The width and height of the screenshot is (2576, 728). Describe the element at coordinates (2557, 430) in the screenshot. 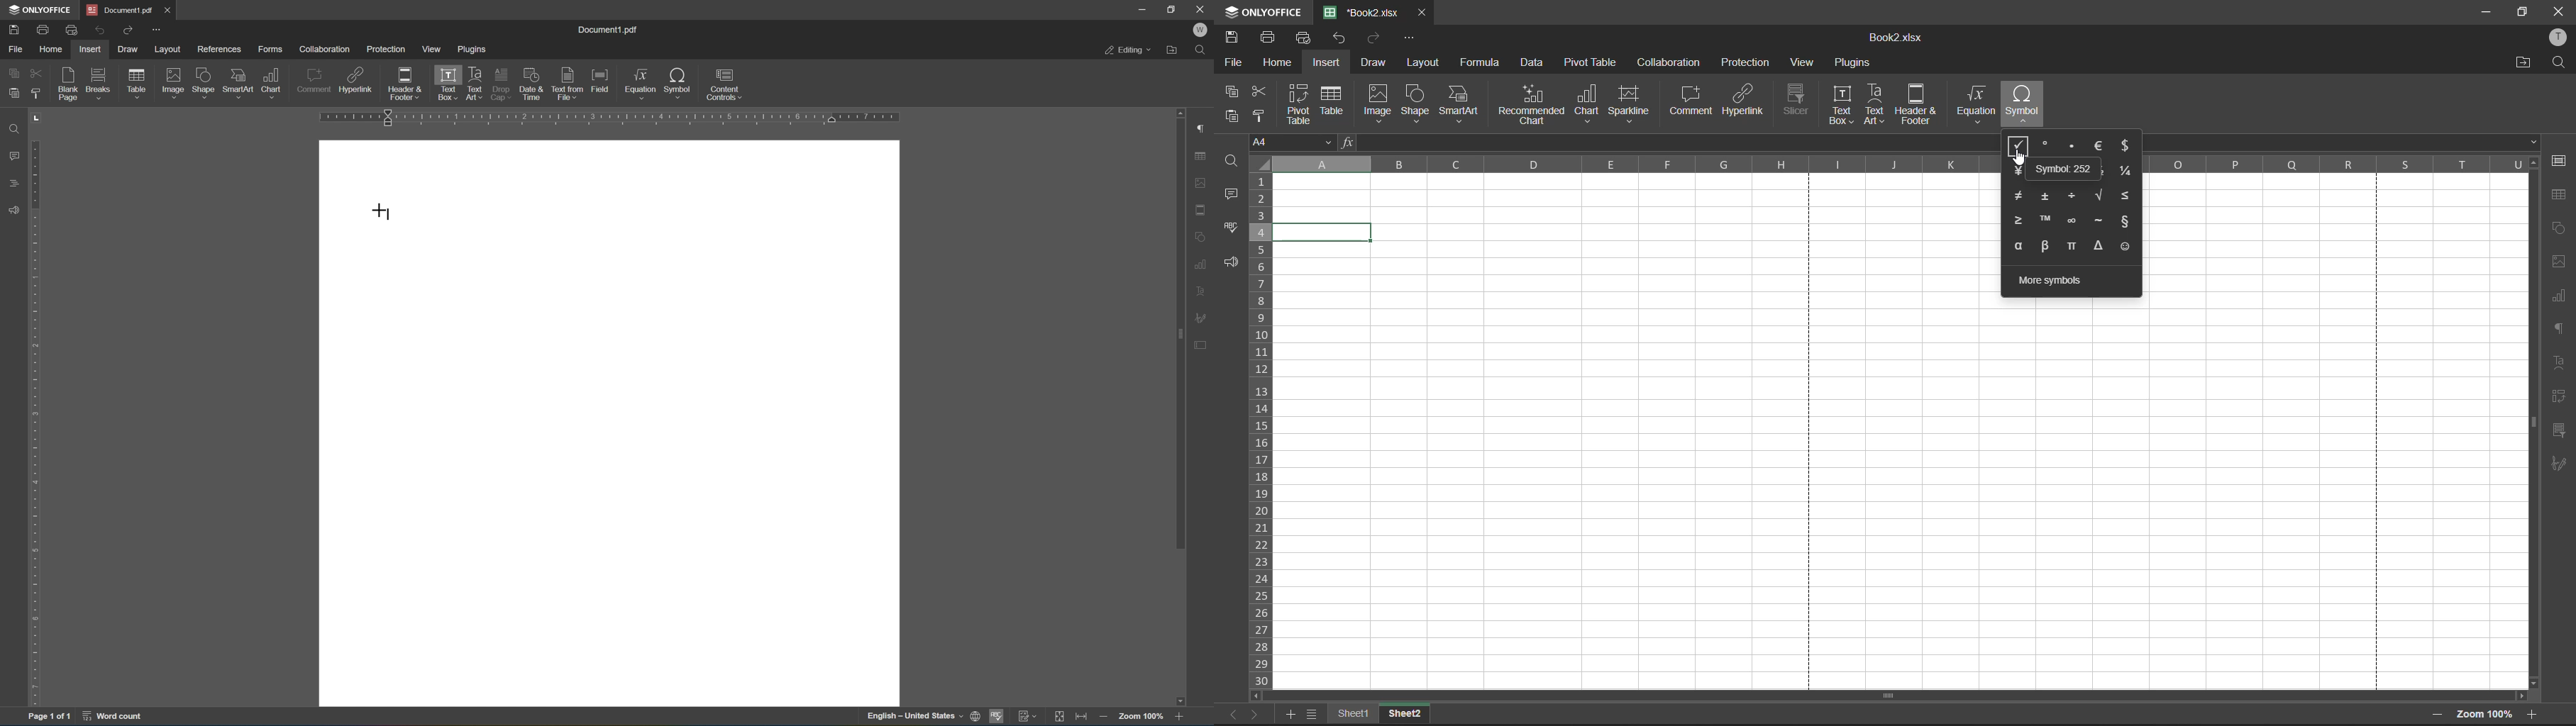

I see `slicer` at that location.